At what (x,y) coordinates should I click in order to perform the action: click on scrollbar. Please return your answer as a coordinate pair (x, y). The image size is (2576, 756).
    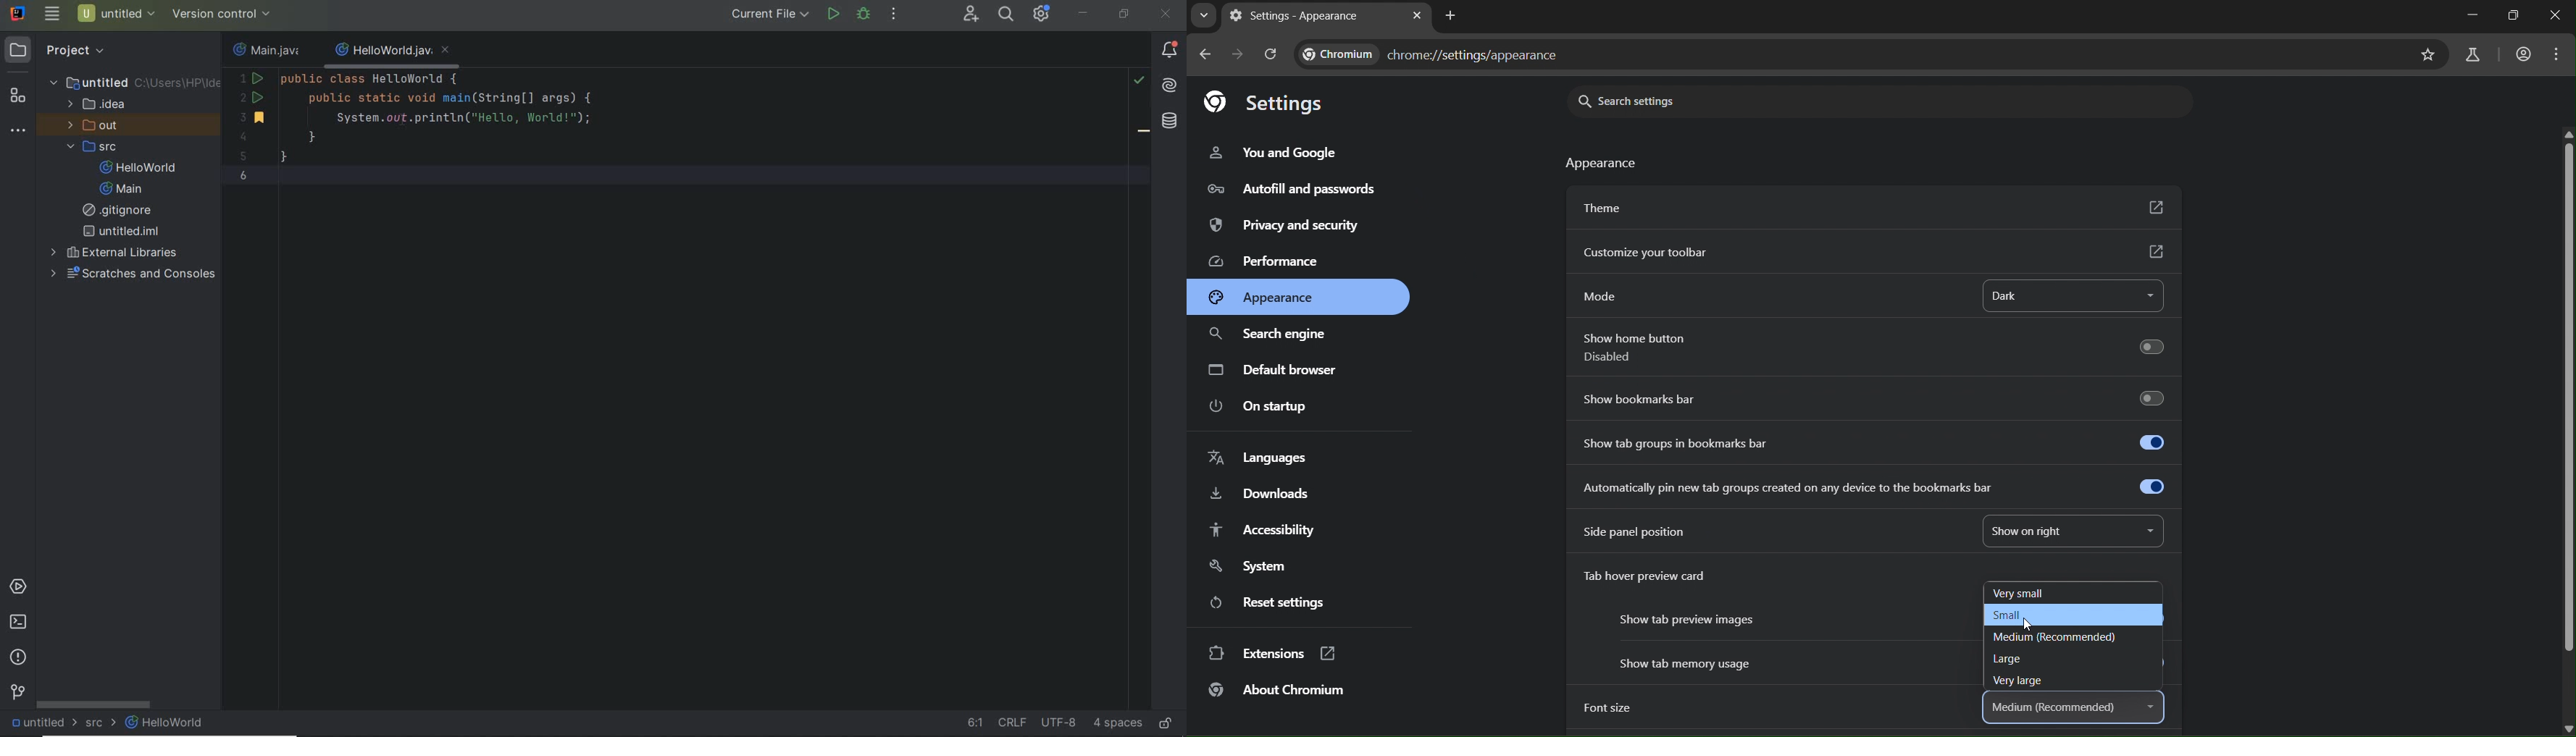
    Looking at the image, I should click on (2563, 390).